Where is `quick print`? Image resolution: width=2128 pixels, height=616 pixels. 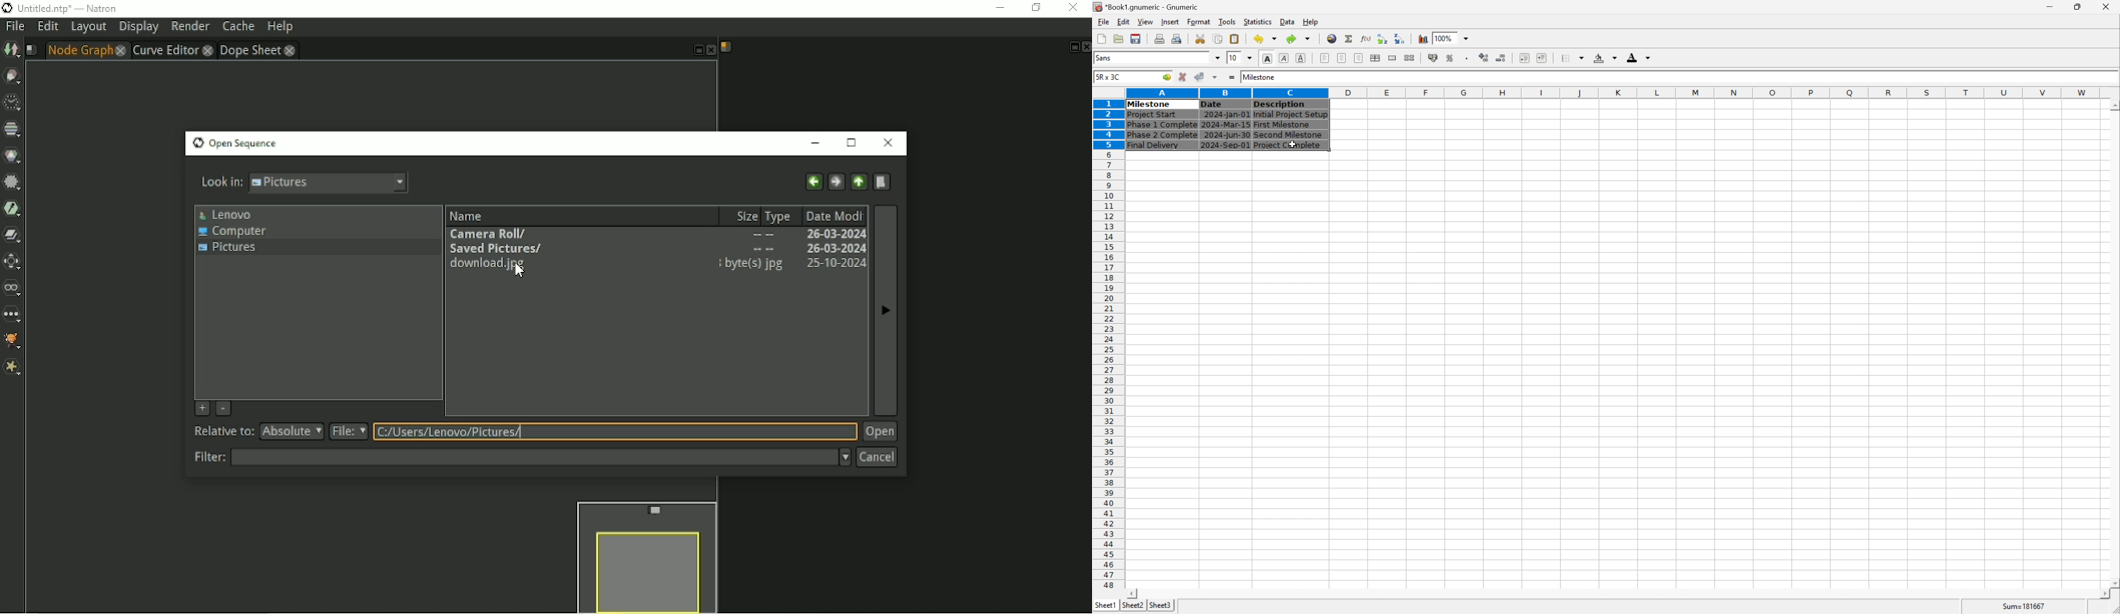
quick print is located at coordinates (1178, 39).